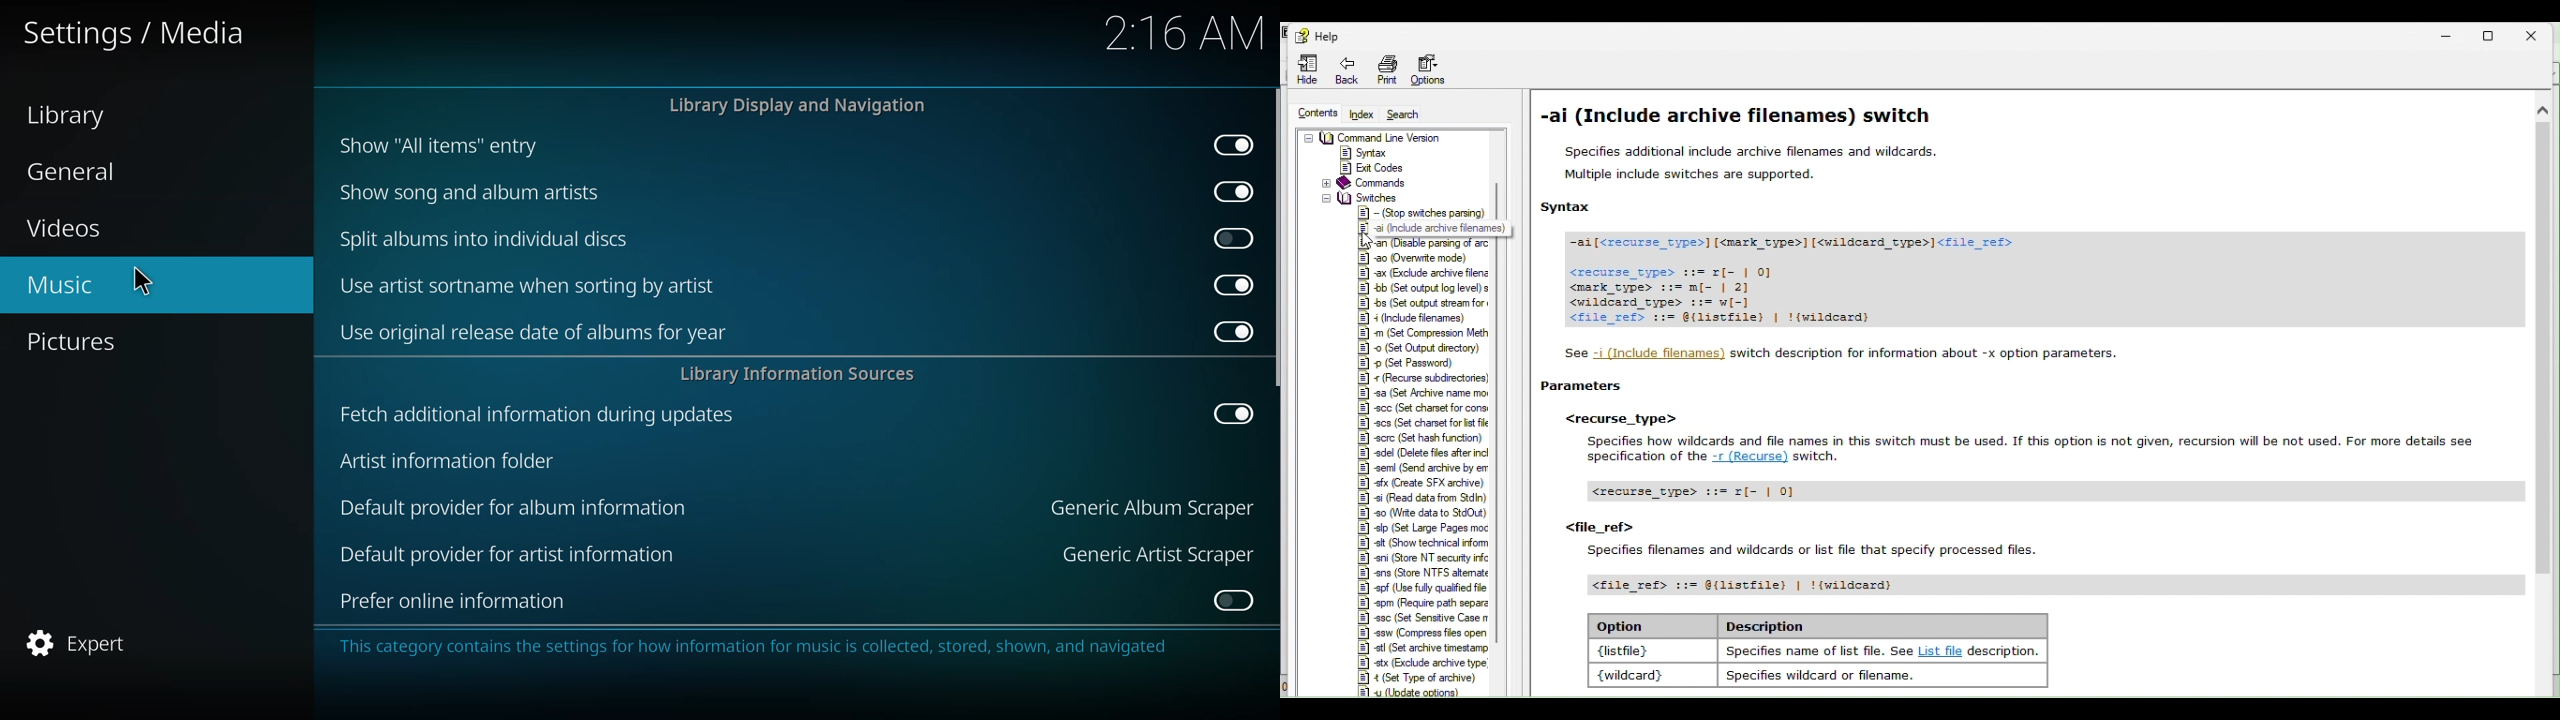 This screenshot has width=2576, height=728. I want to click on time, so click(1189, 31).